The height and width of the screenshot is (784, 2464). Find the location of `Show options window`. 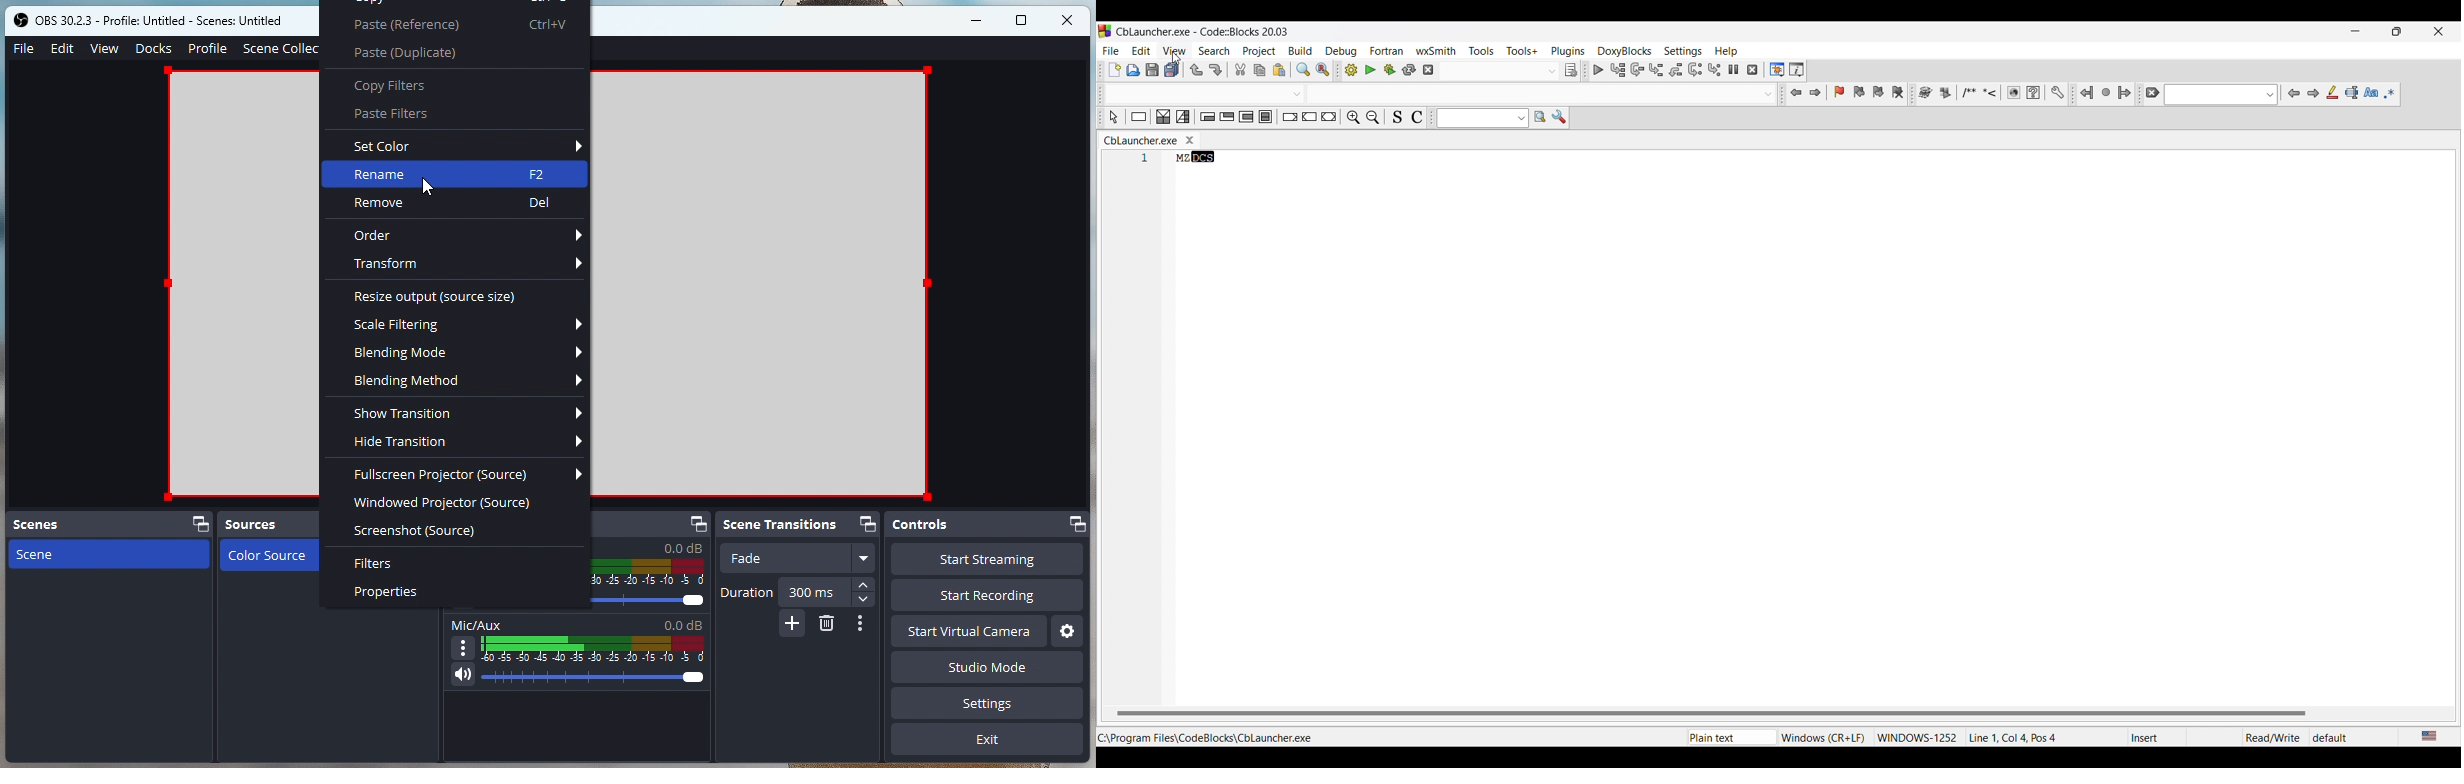

Show options window is located at coordinates (1559, 117).